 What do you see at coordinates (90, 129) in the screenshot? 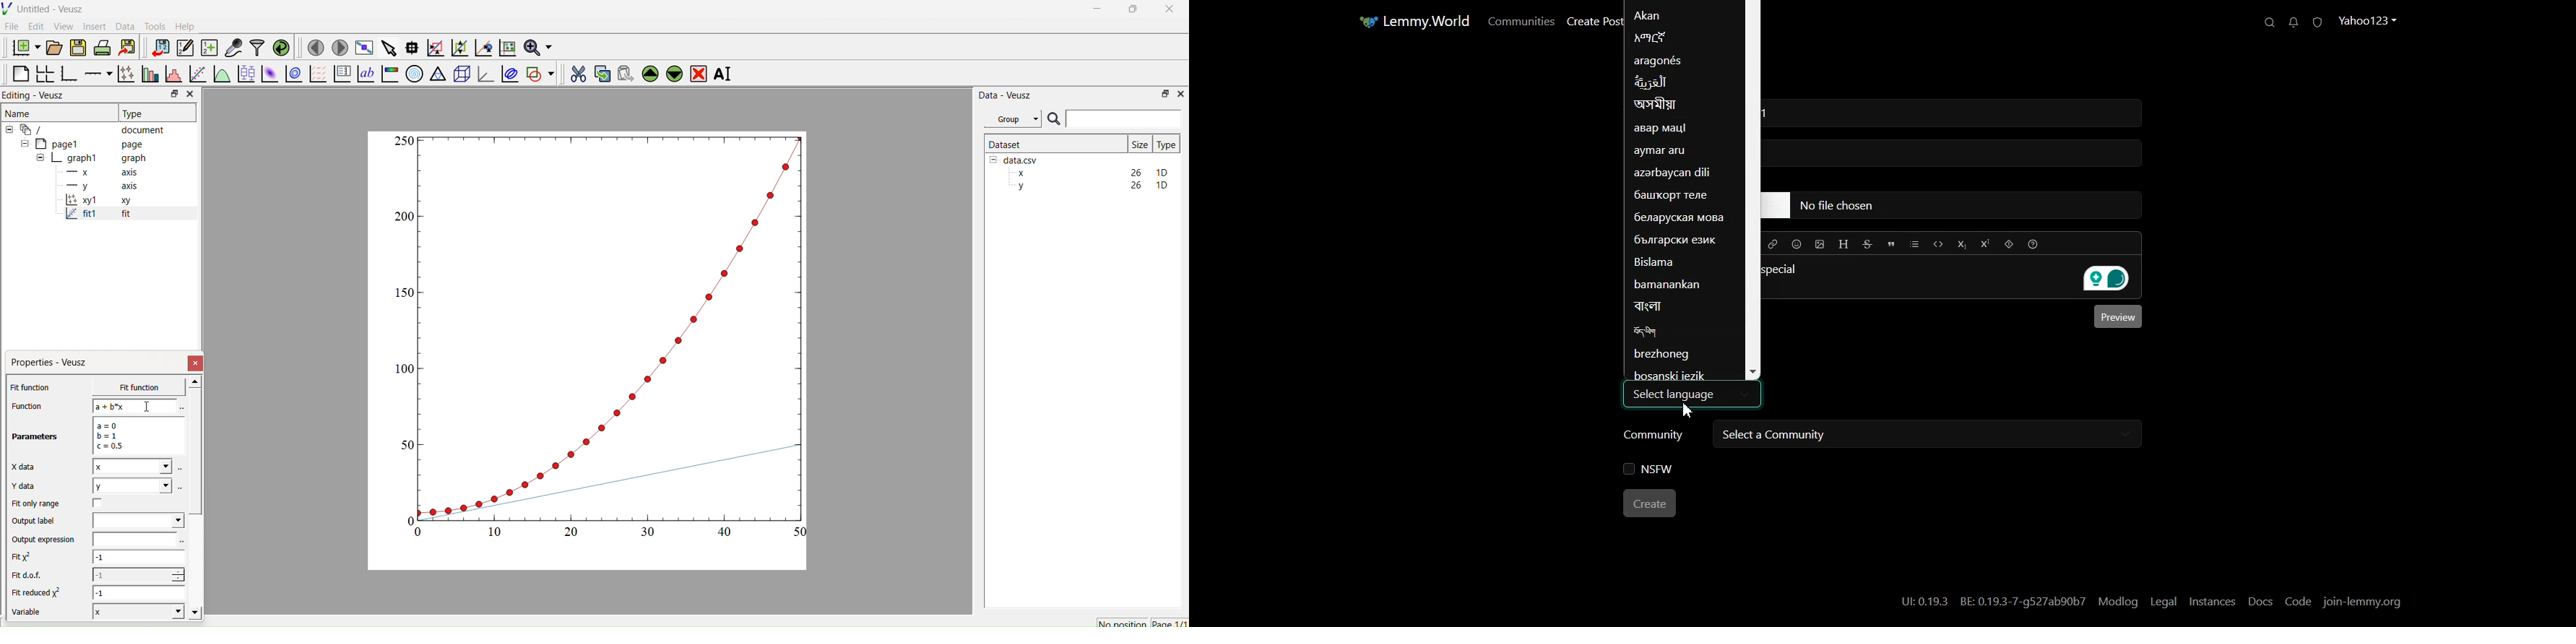
I see `document` at bounding box center [90, 129].